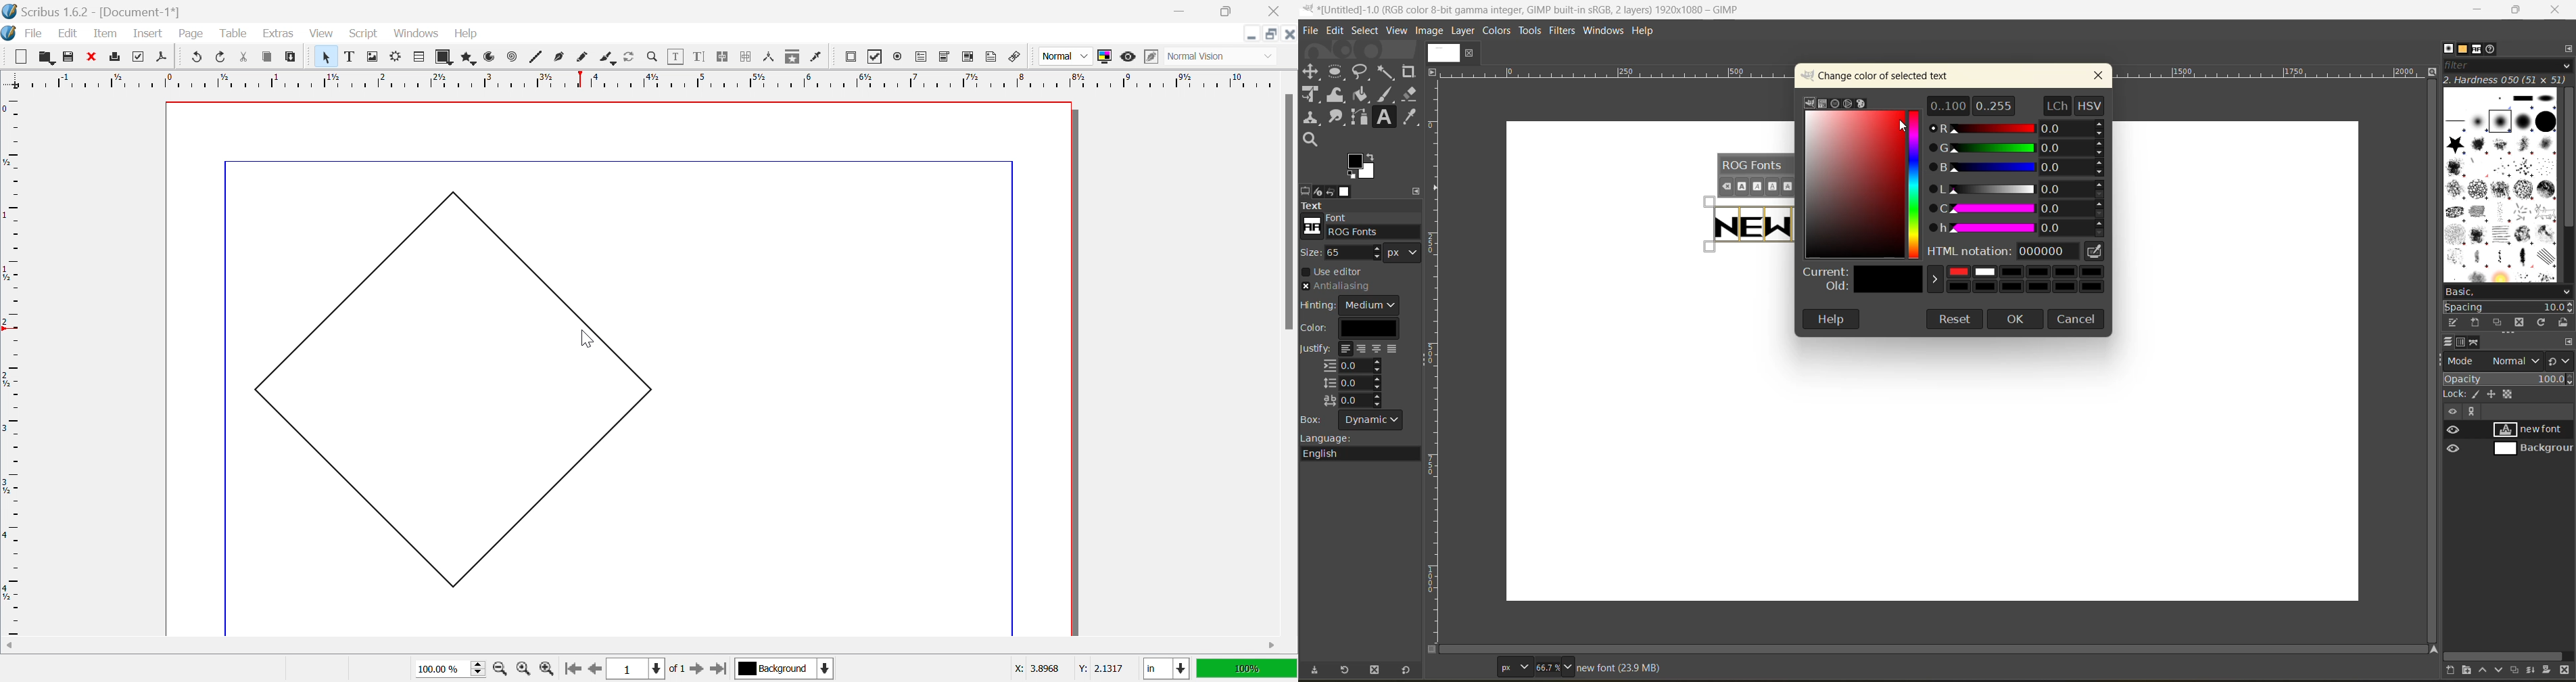 The width and height of the screenshot is (2576, 700). Describe the element at coordinates (2491, 51) in the screenshot. I see `document history` at that location.